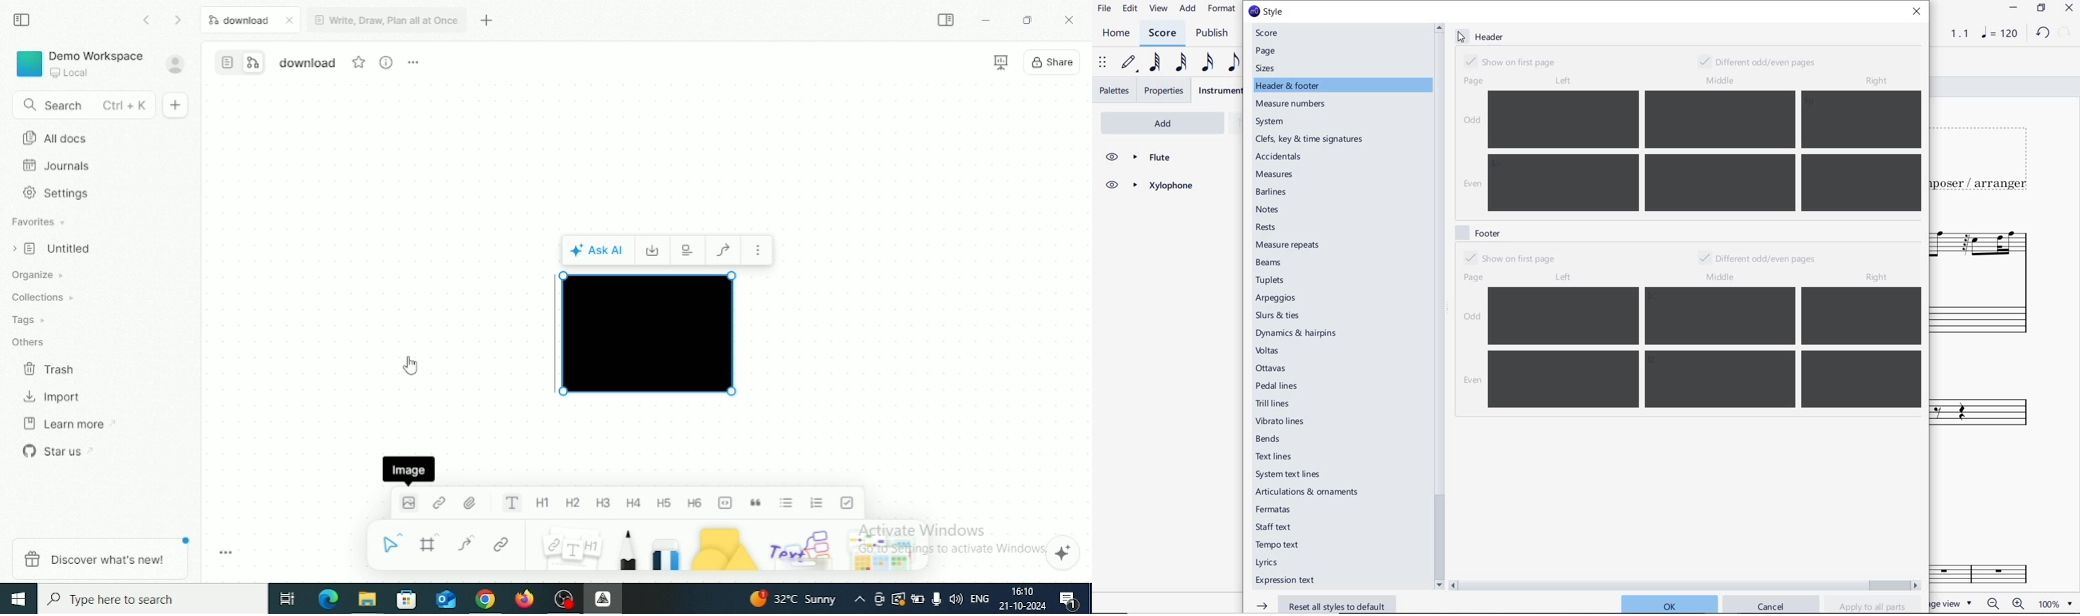 Image resolution: width=2100 pixels, height=616 pixels. Describe the element at coordinates (1472, 119) in the screenshot. I see `odd` at that location.